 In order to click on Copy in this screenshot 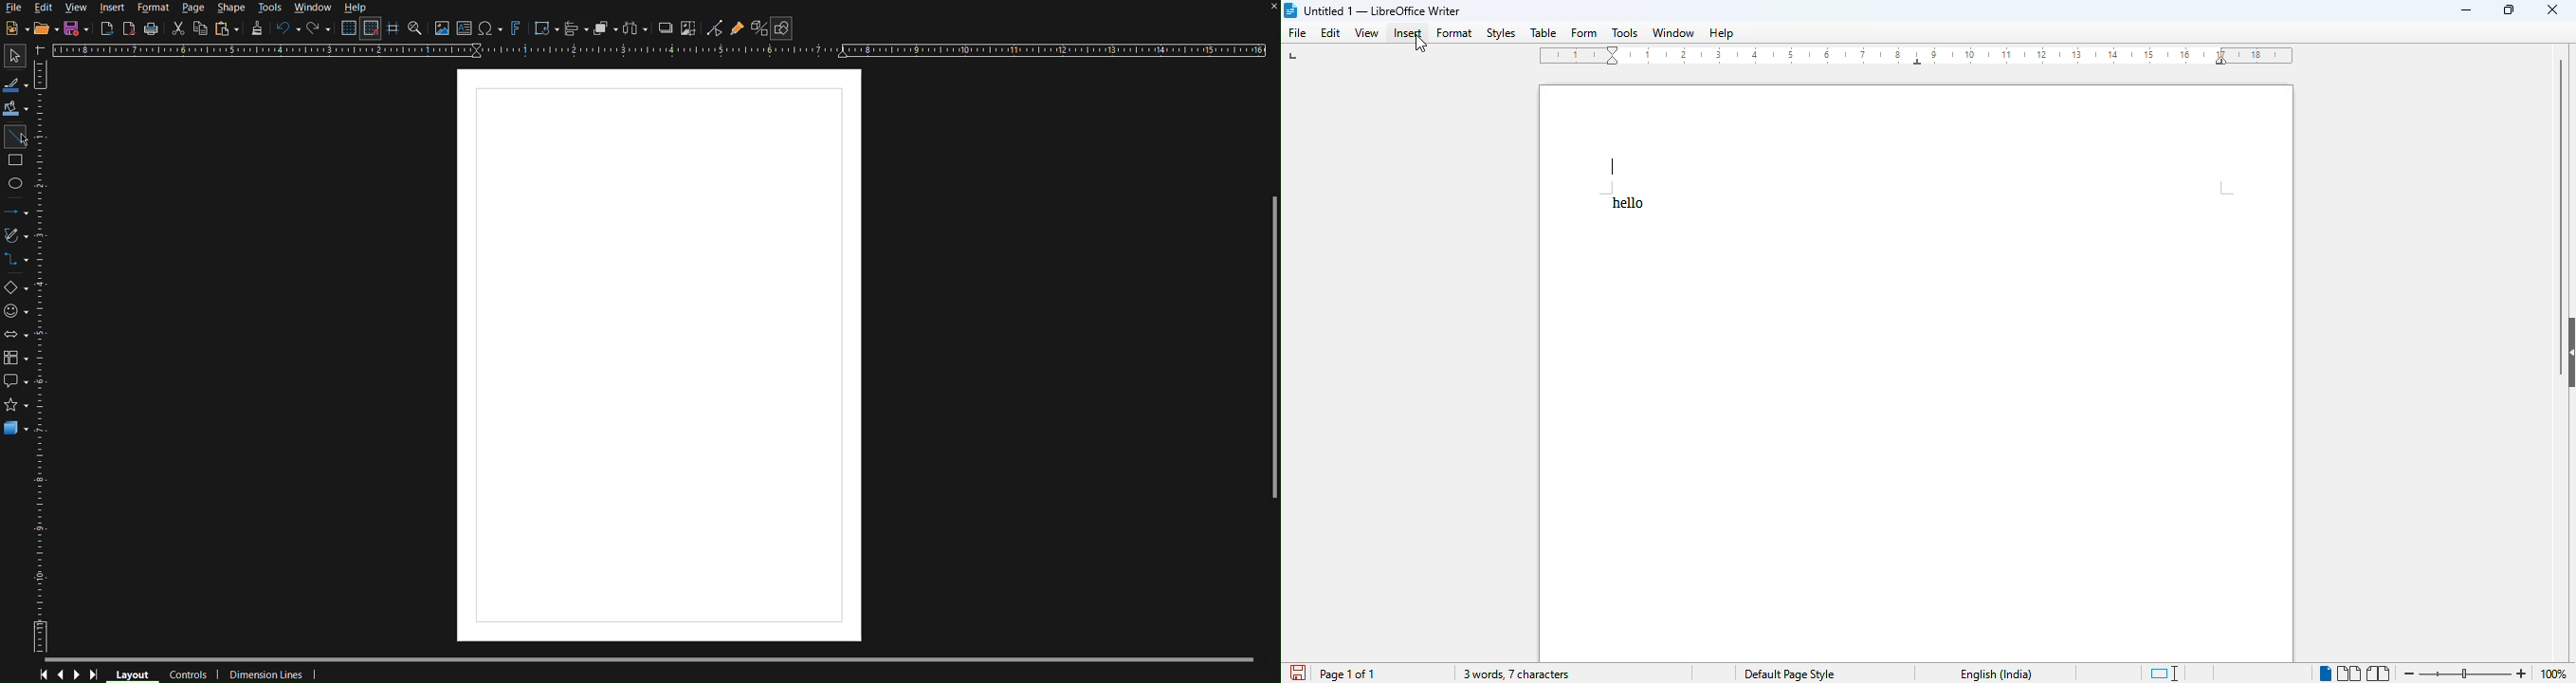, I will do `click(199, 29)`.